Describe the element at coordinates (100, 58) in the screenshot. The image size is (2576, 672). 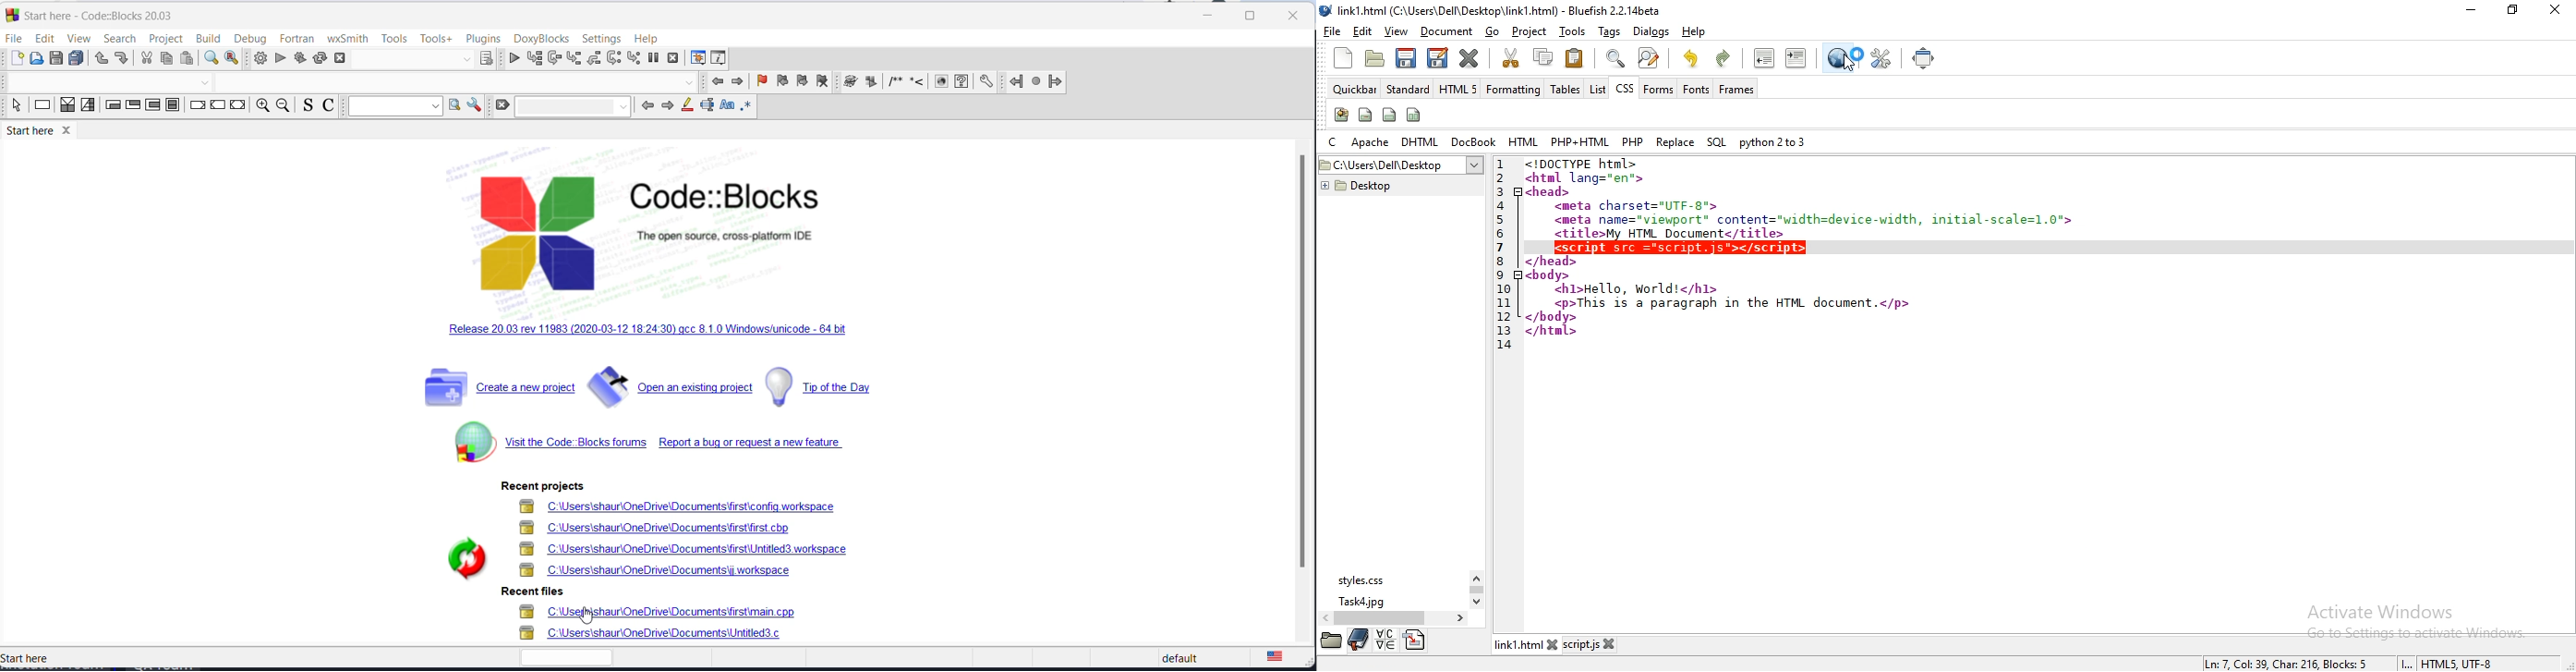
I see `UNDO` at that location.